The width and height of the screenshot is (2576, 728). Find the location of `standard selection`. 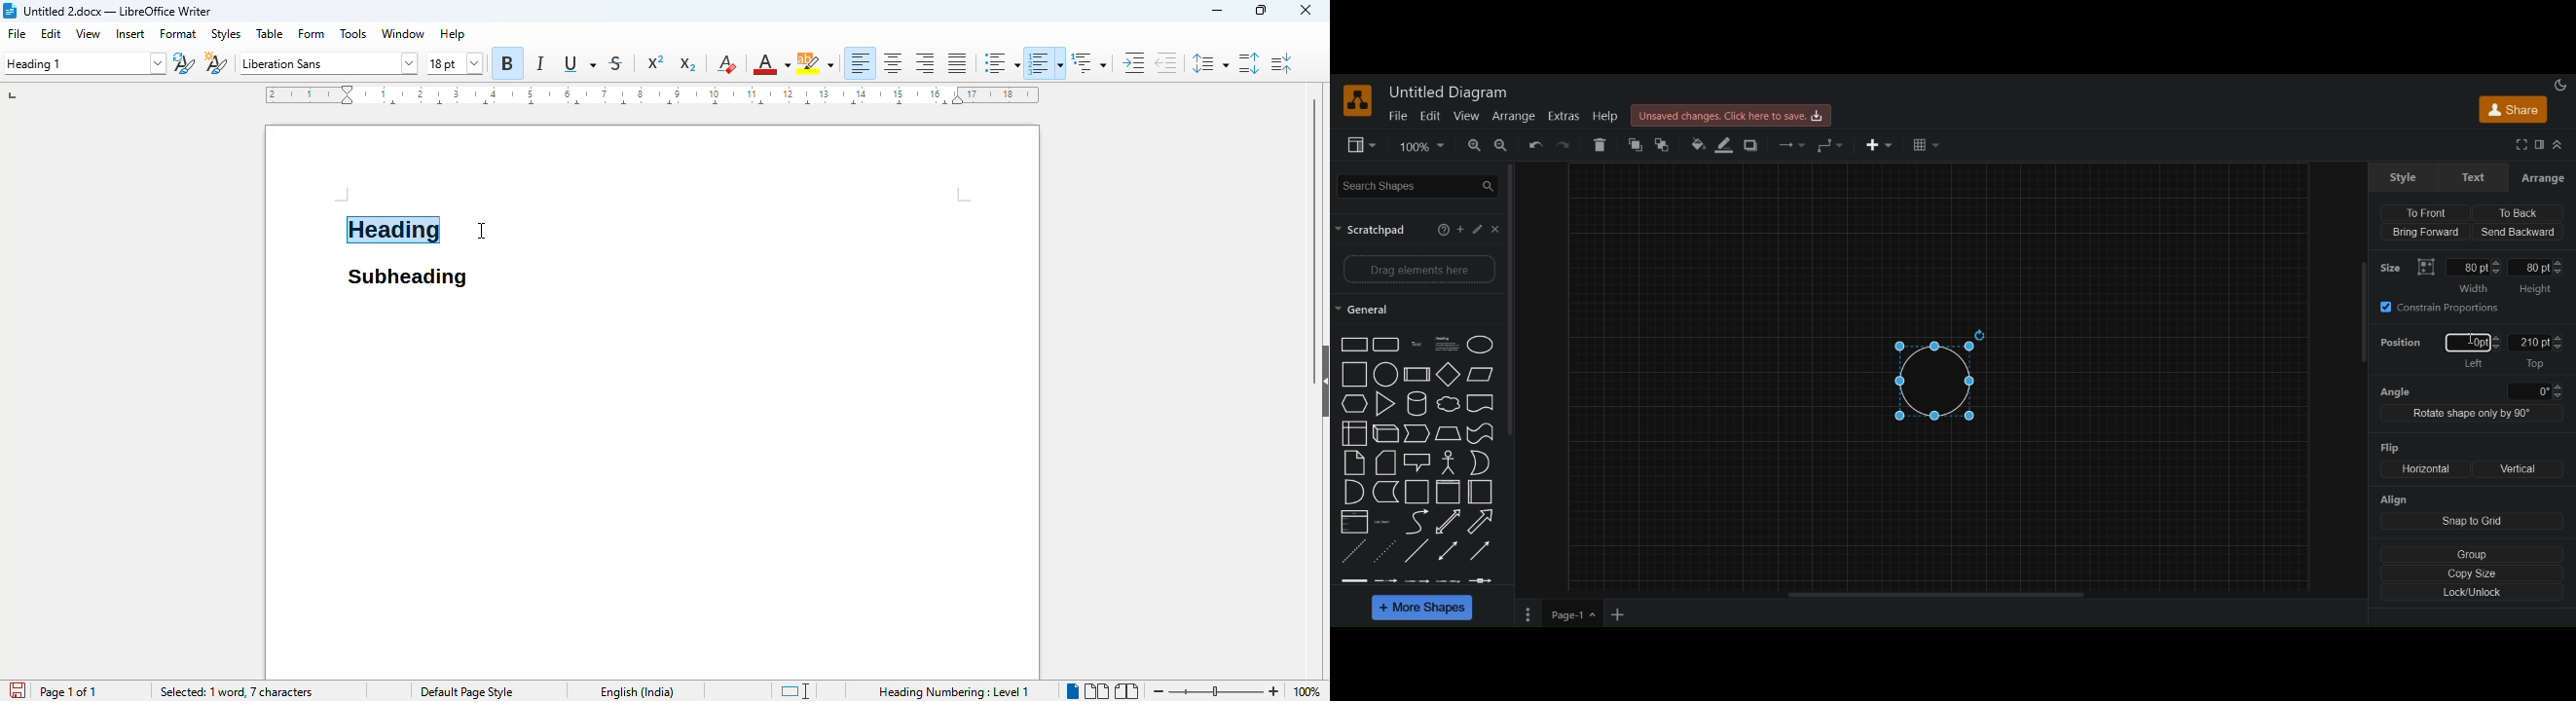

standard selection is located at coordinates (794, 691).